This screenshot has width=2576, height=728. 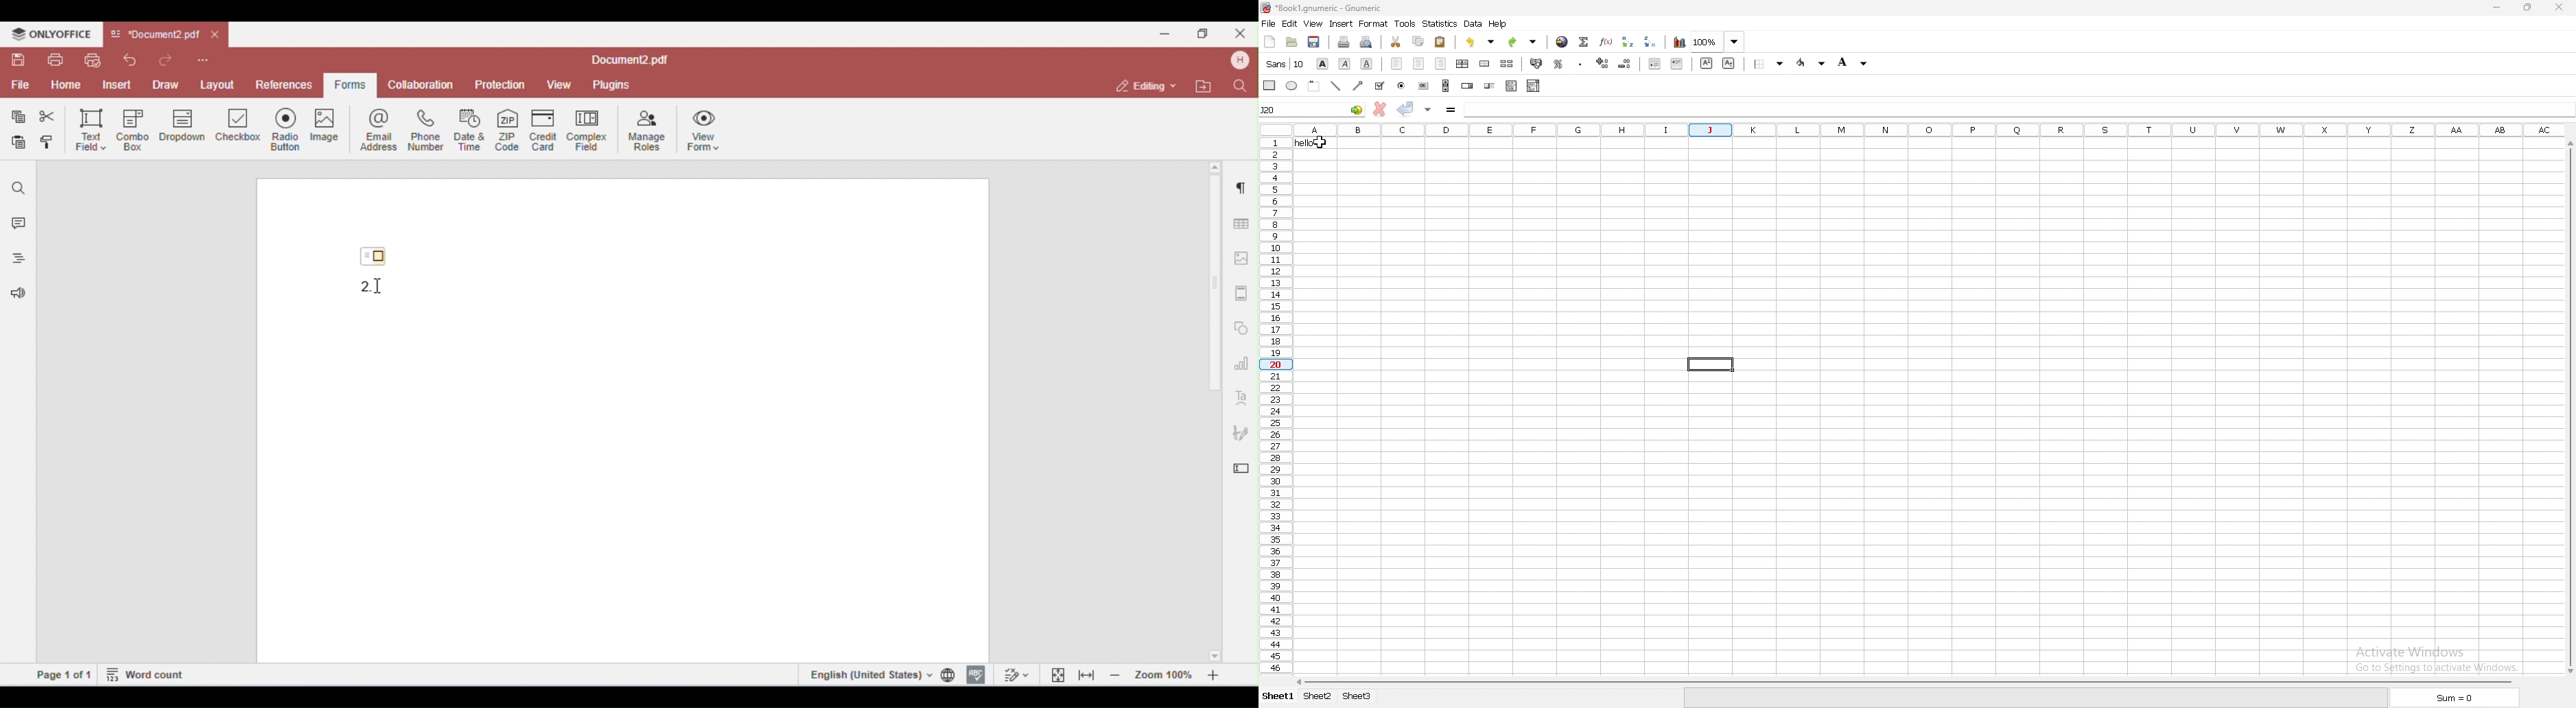 I want to click on bold, so click(x=1323, y=63).